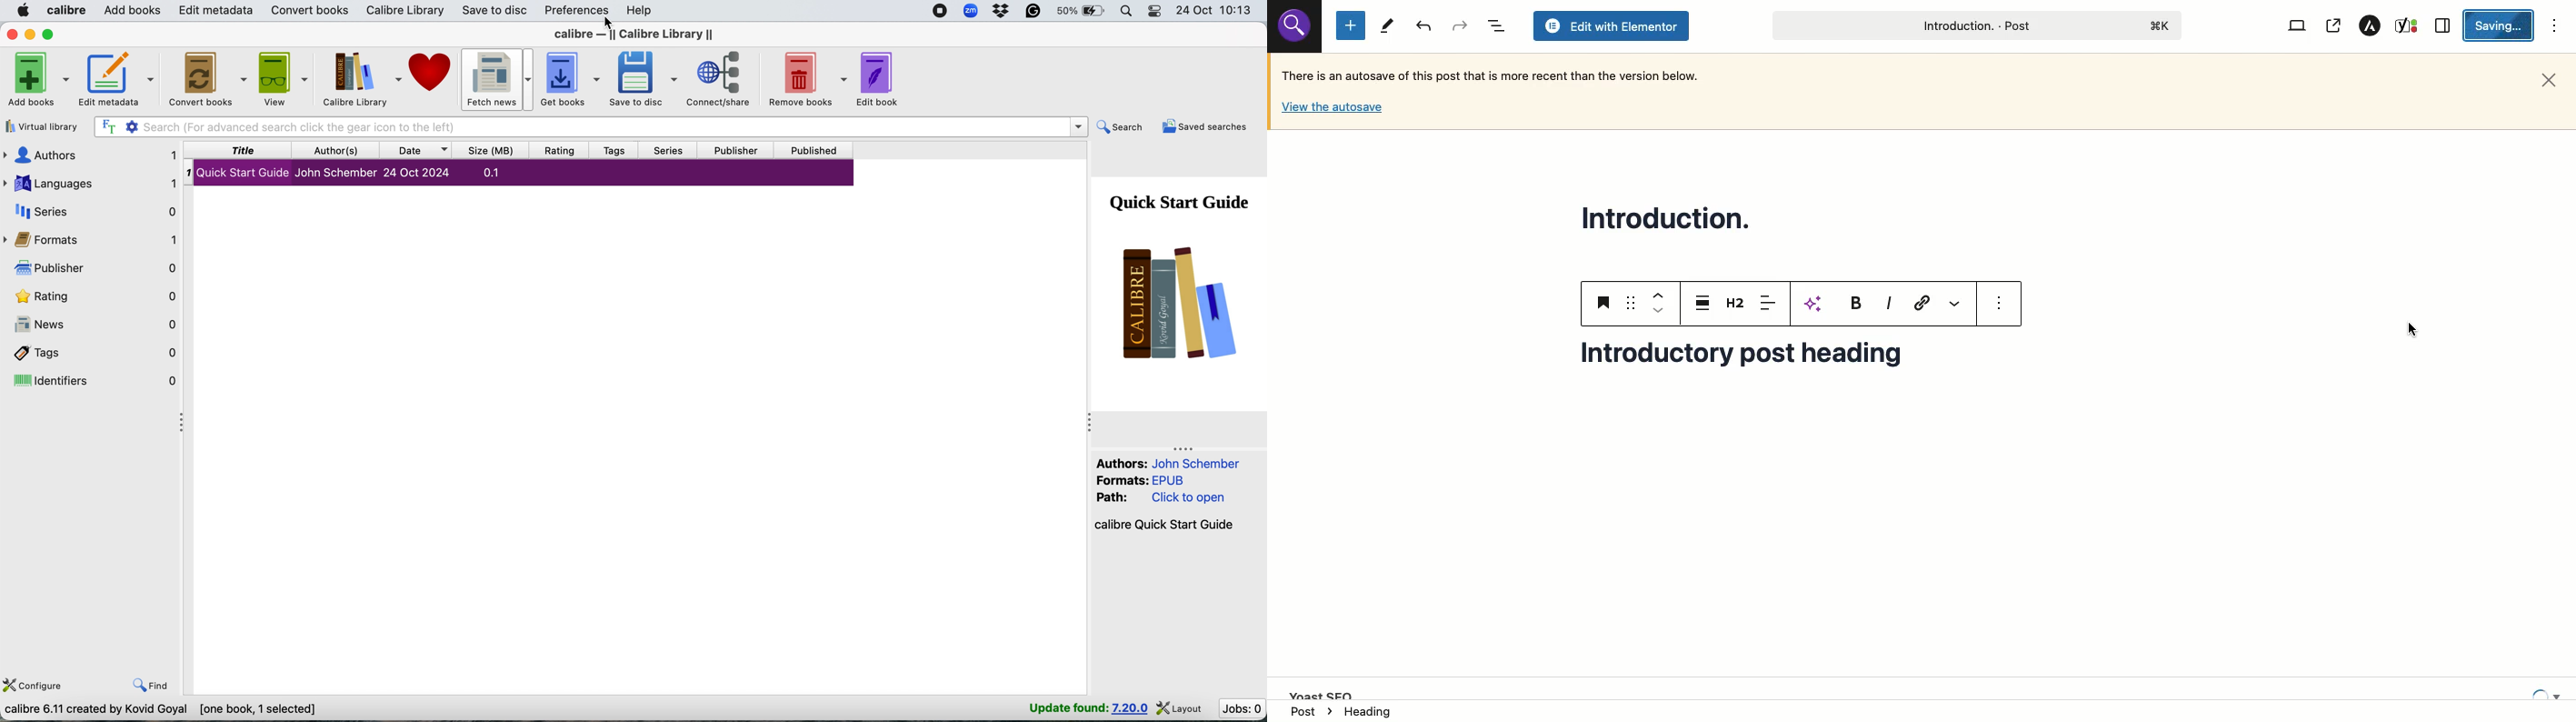 This screenshot has width=2576, height=728. Describe the element at coordinates (1177, 280) in the screenshot. I see `book cover page- quick start guide` at that location.